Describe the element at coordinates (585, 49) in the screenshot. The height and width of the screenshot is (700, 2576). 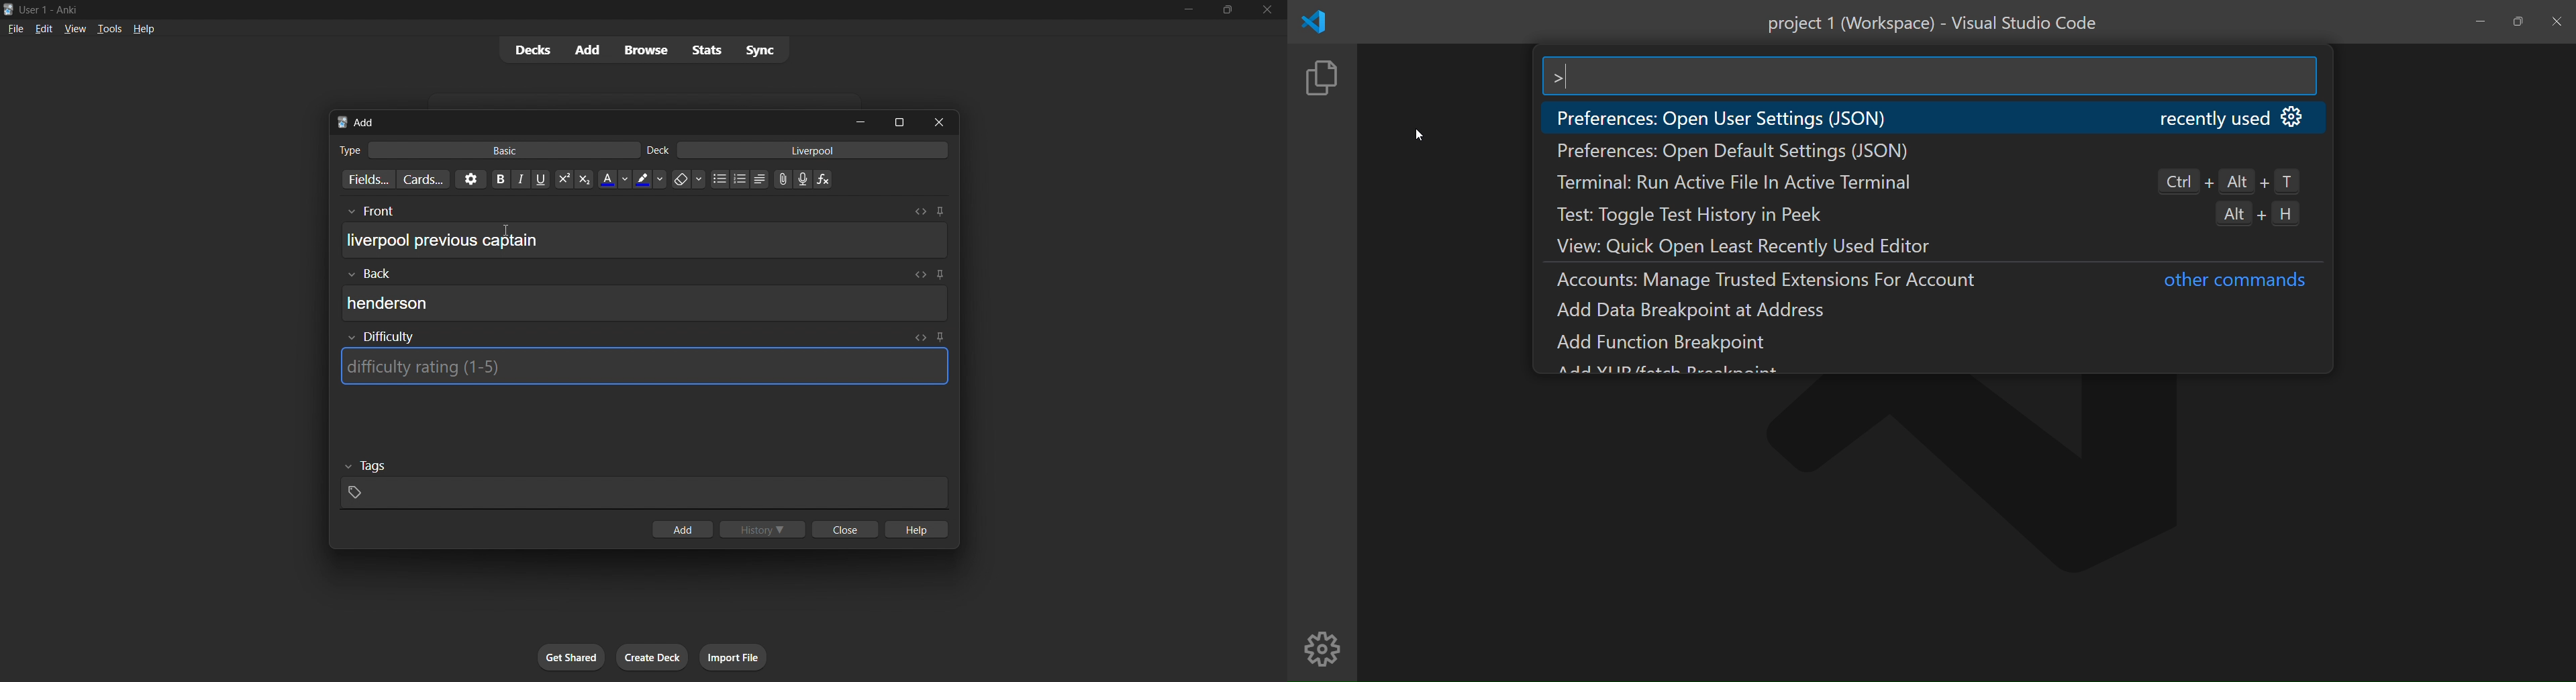
I see `add` at that location.